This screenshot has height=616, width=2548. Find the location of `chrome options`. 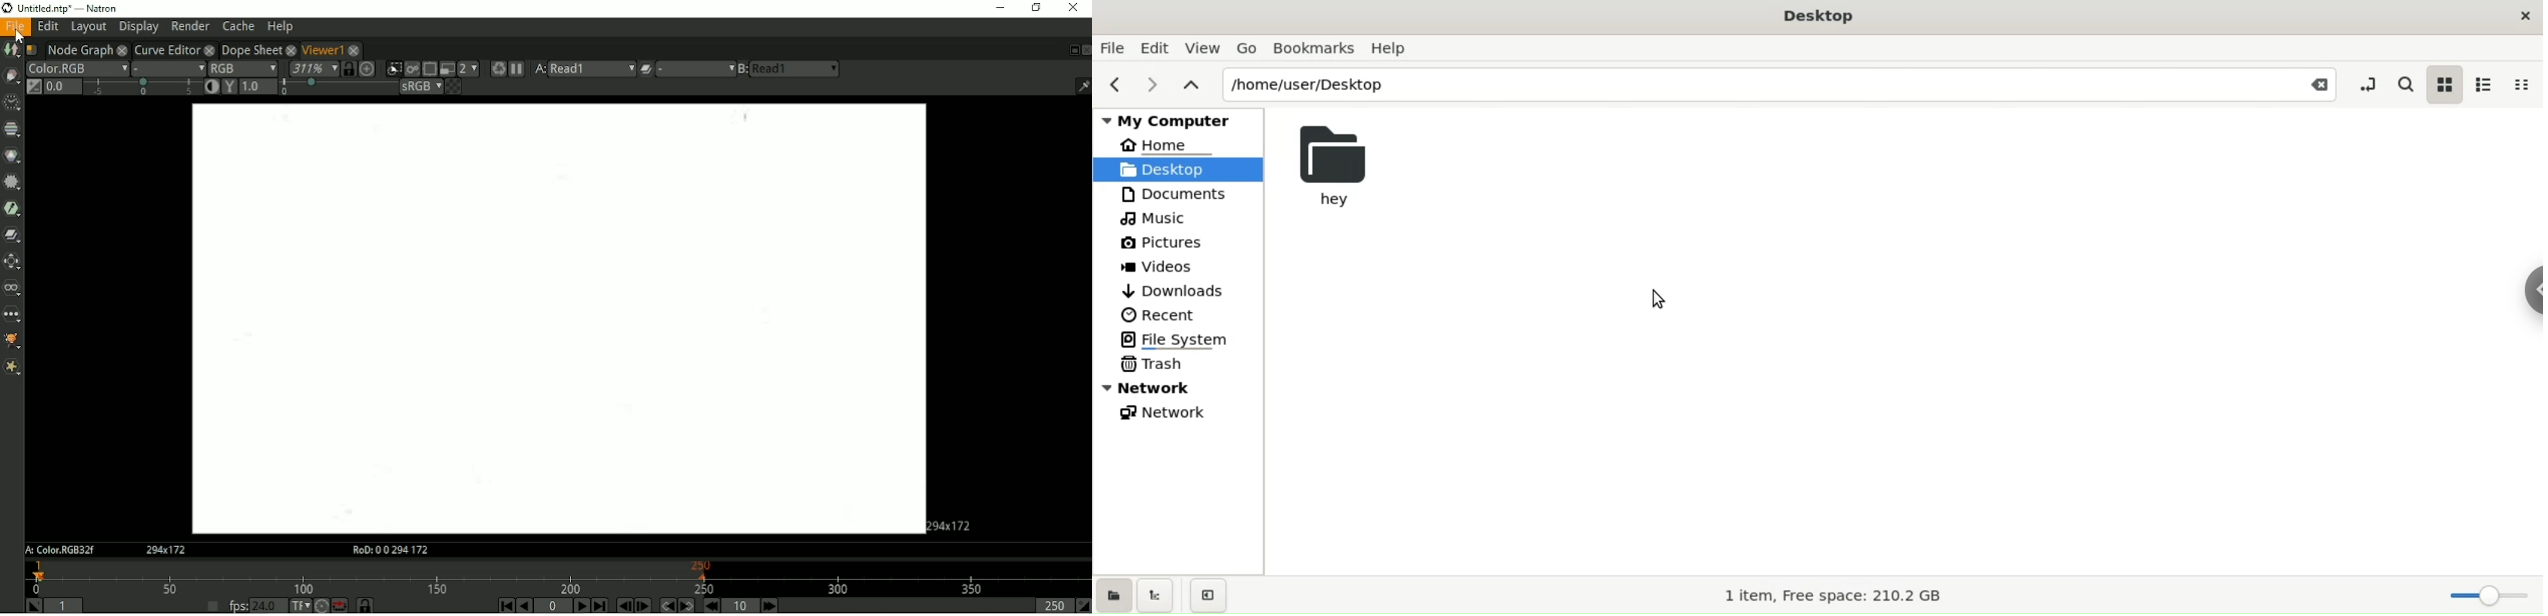

chrome options is located at coordinates (2521, 279).